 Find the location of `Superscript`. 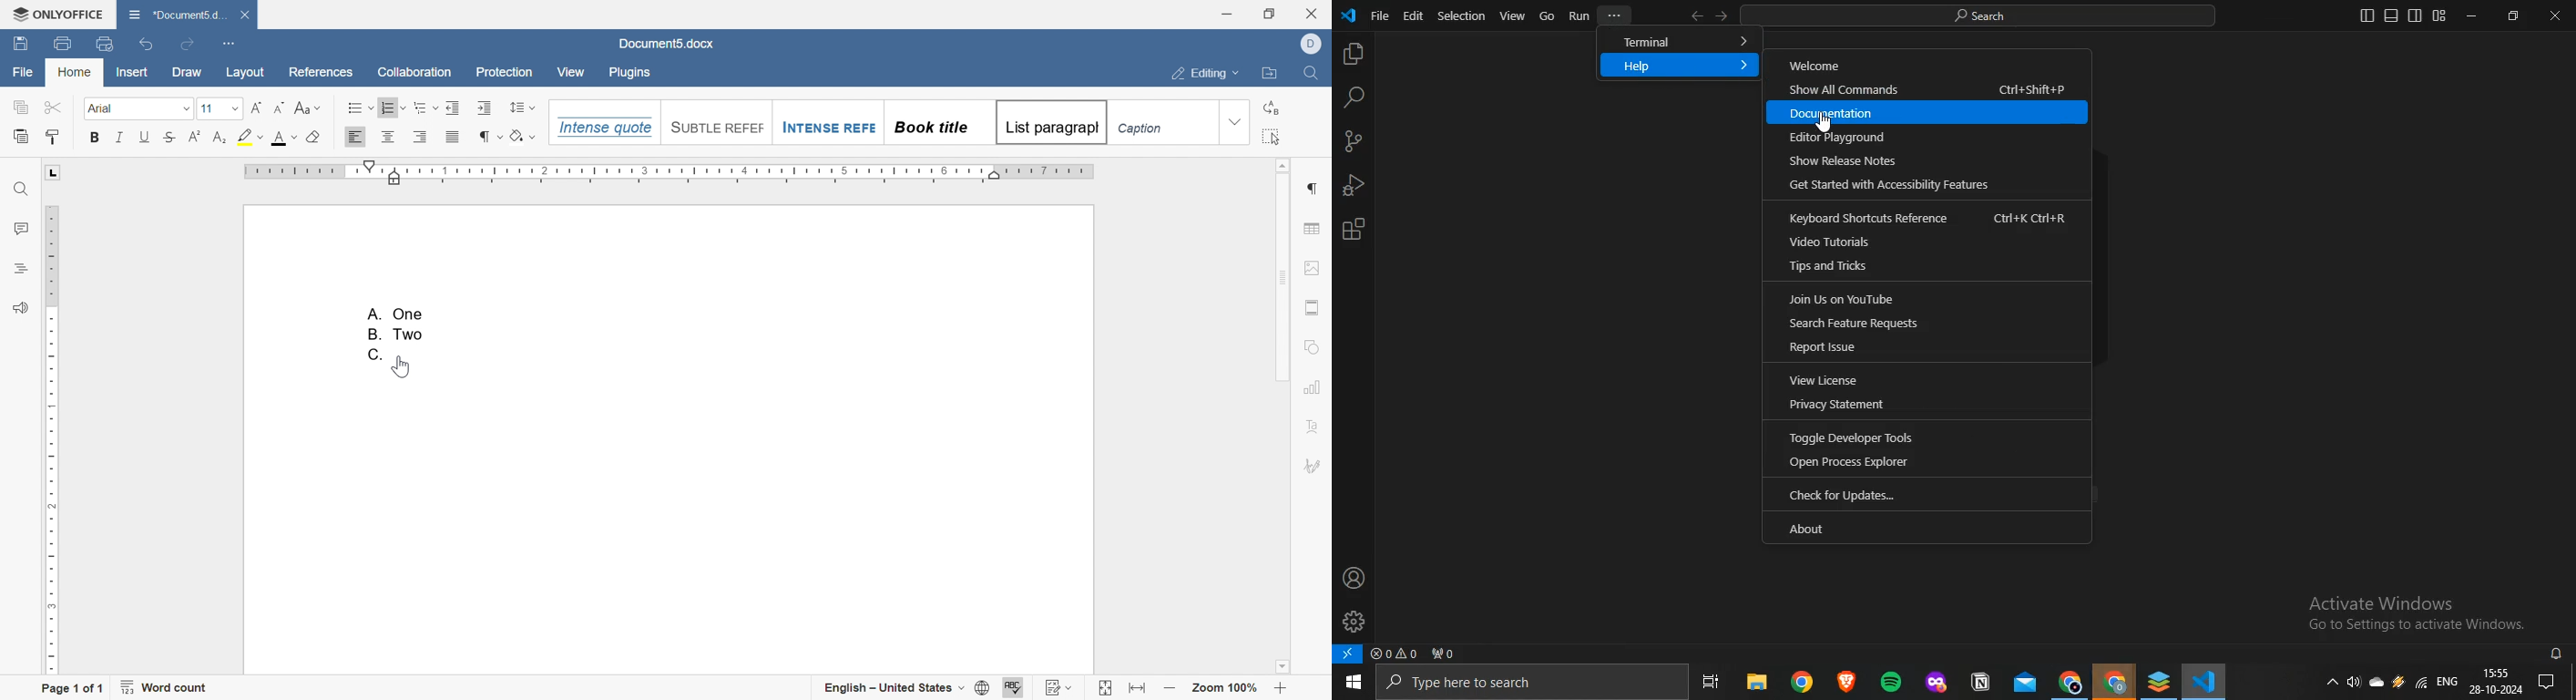

Superscript is located at coordinates (195, 136).